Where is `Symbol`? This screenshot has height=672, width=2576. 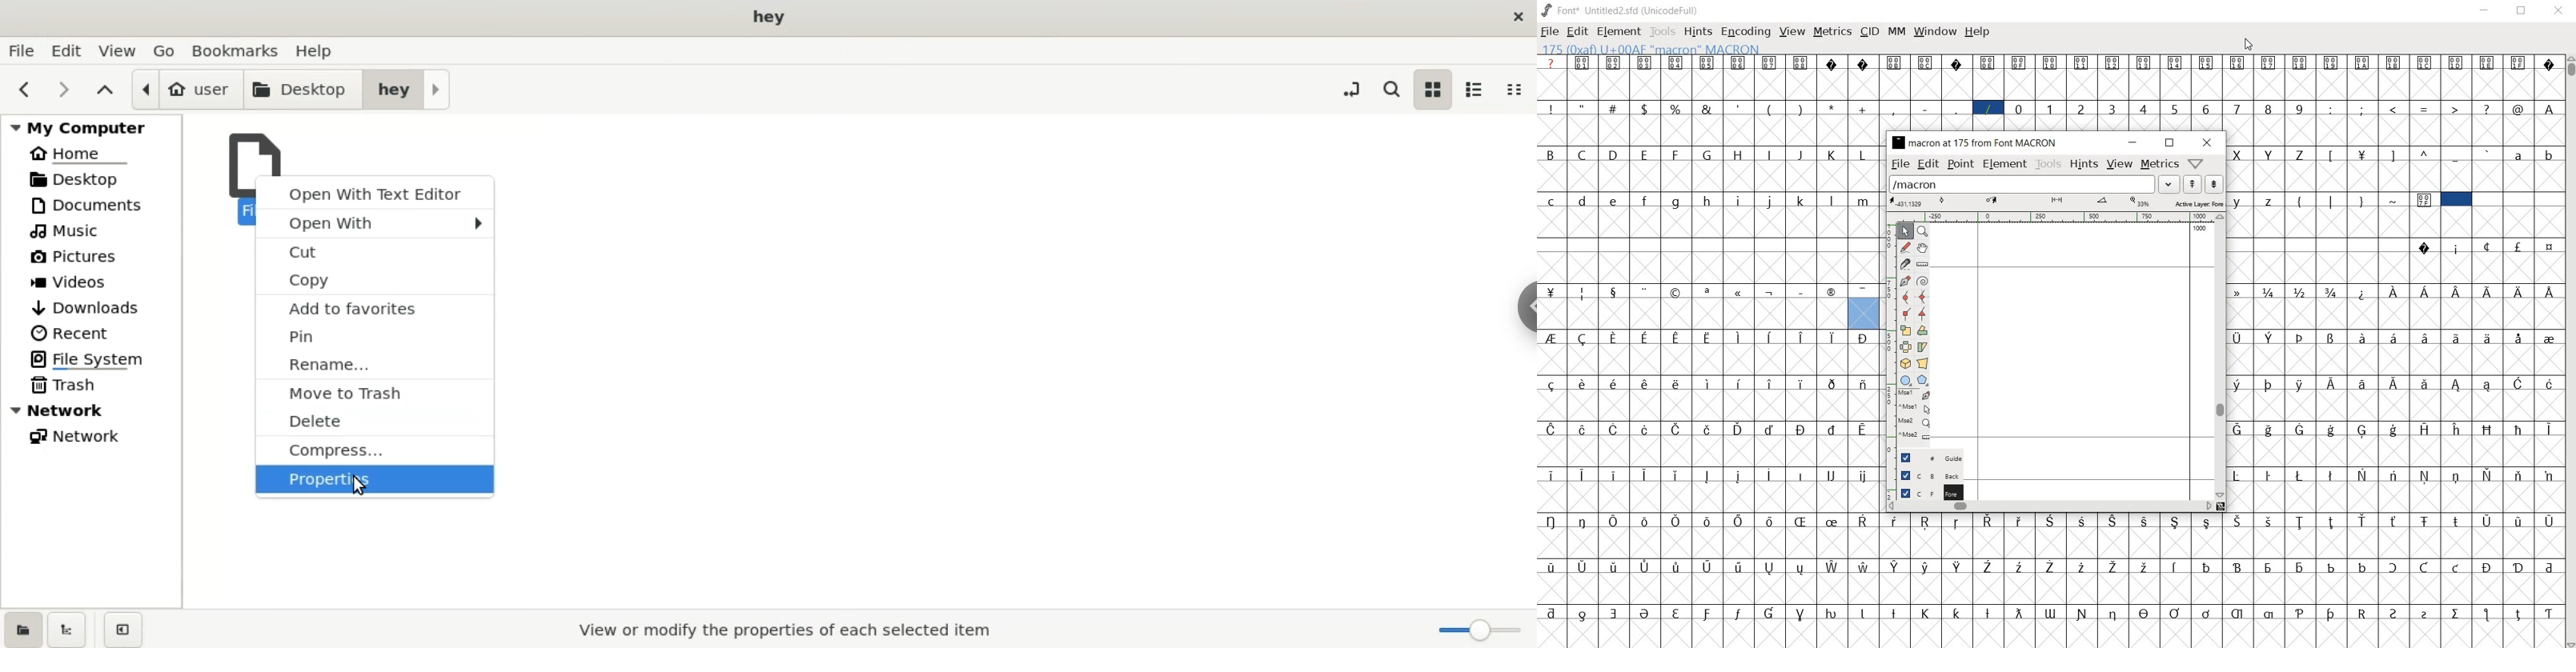
Symbol is located at coordinates (2518, 566).